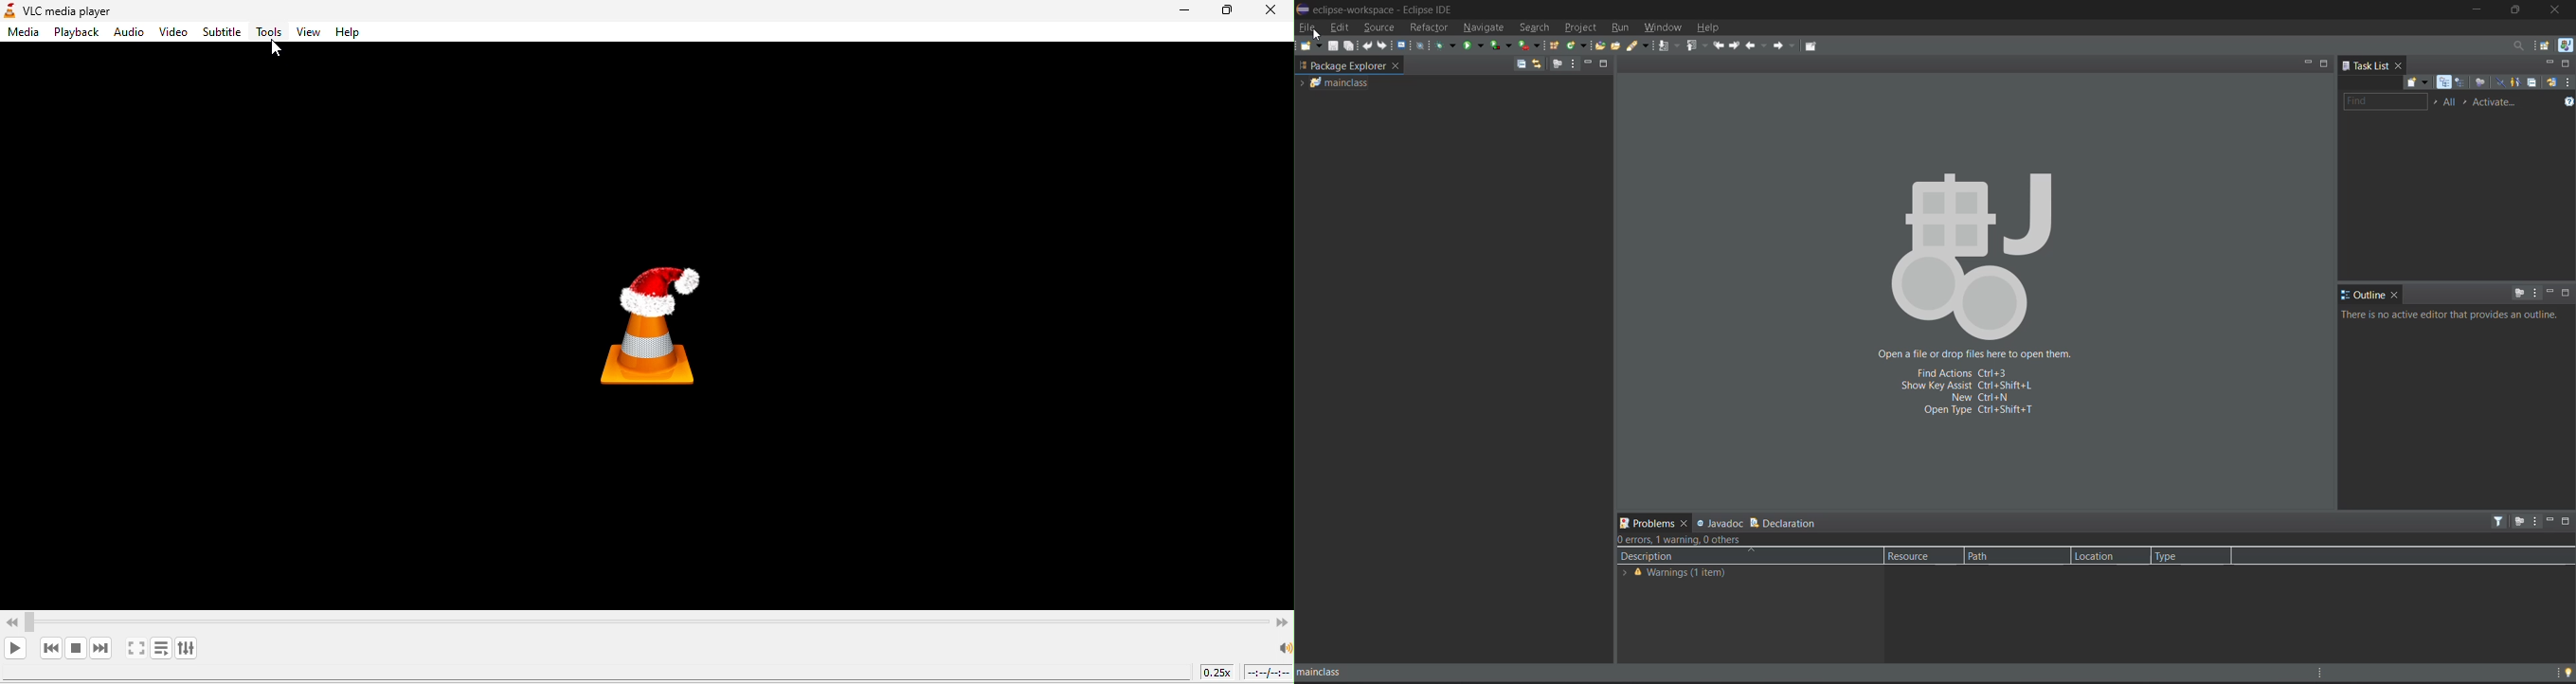  Describe the element at coordinates (1474, 45) in the screenshot. I see `run` at that location.